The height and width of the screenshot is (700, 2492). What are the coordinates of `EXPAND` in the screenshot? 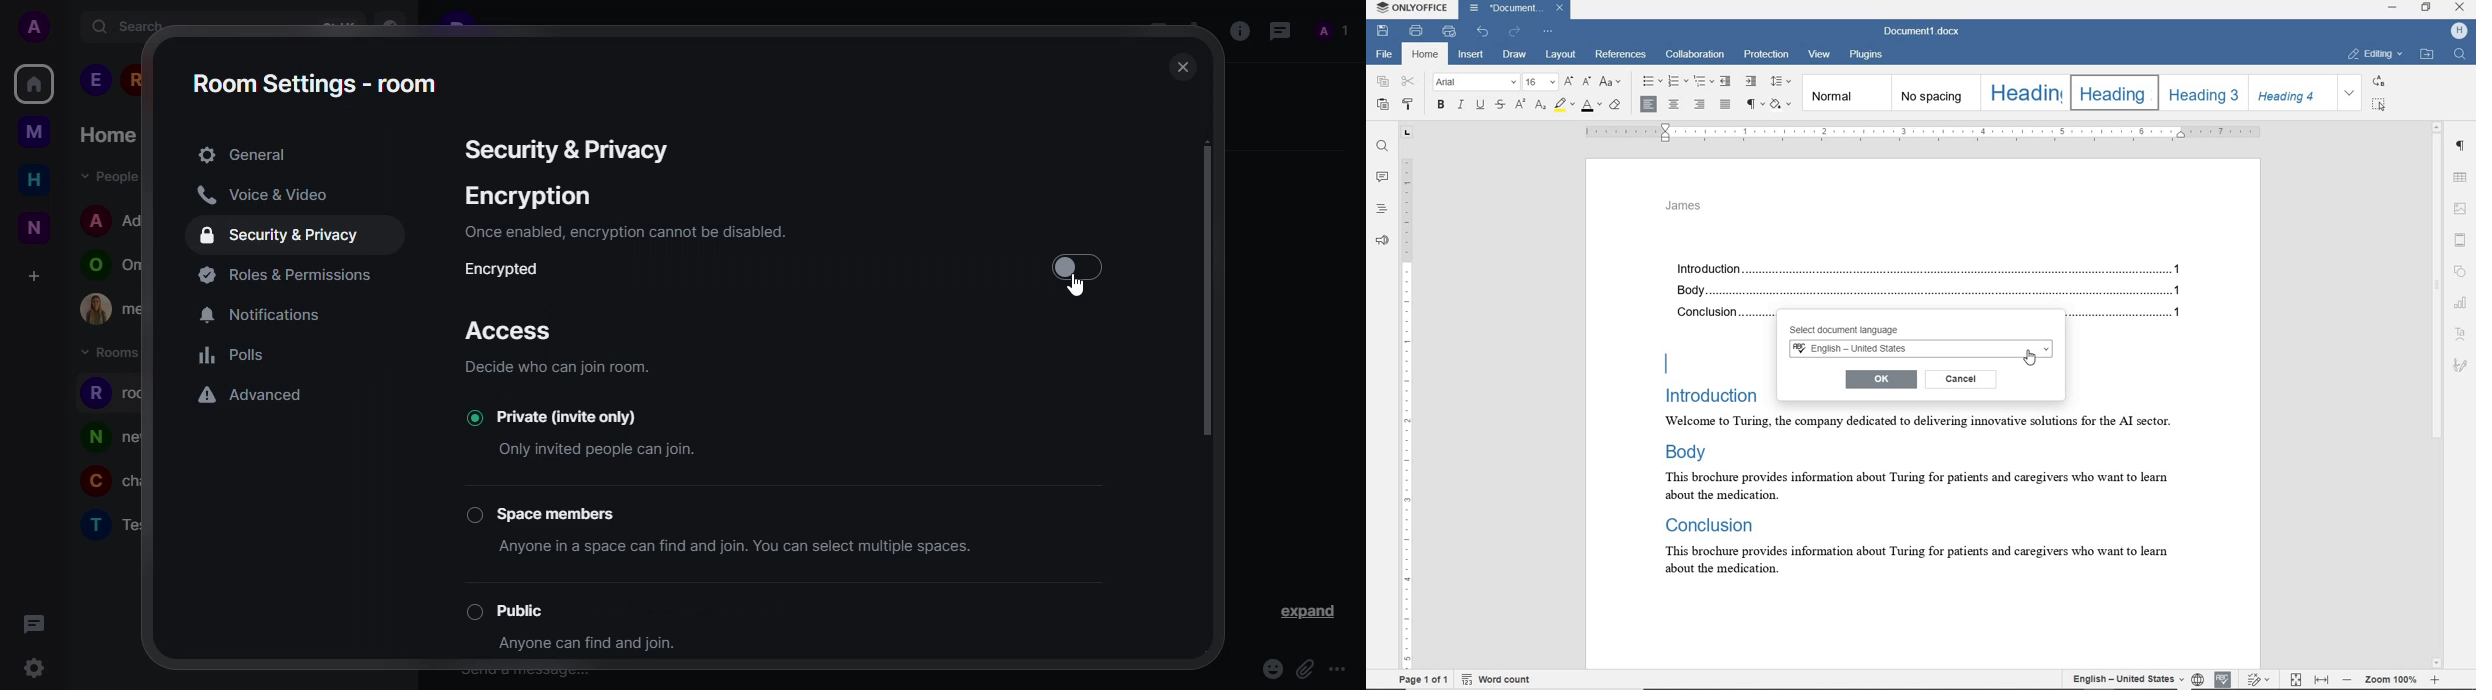 It's located at (2351, 93).